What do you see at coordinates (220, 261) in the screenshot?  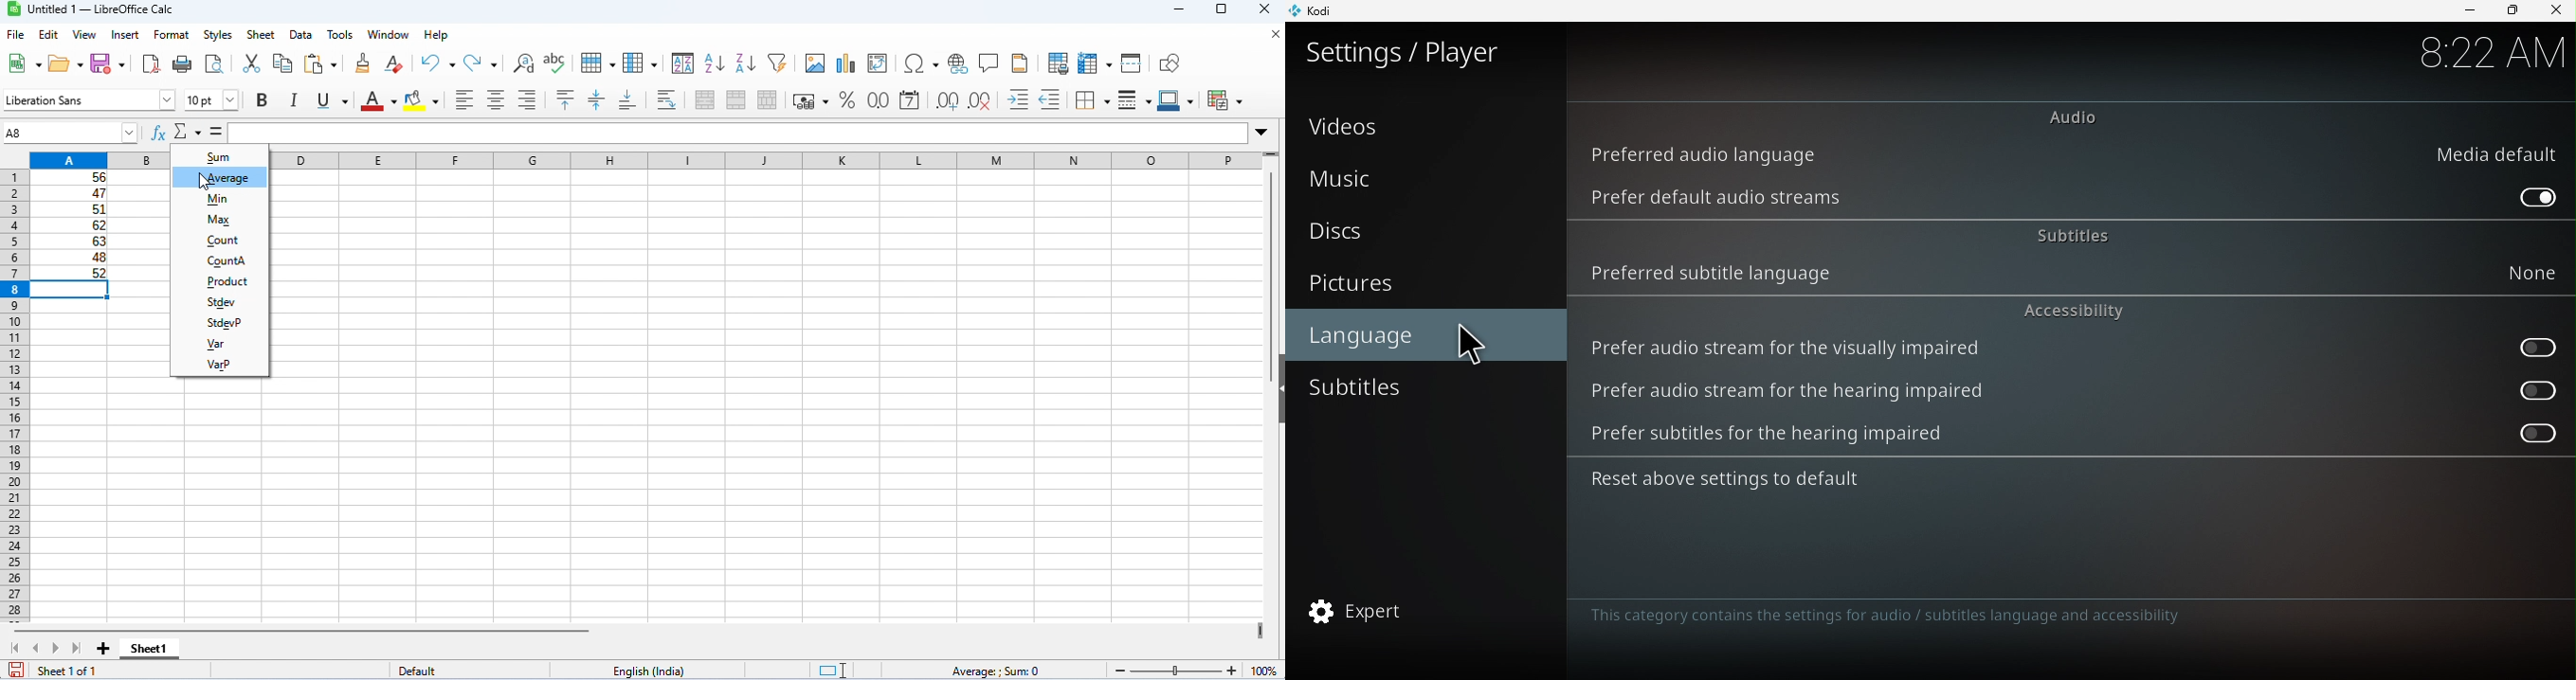 I see `countA` at bounding box center [220, 261].